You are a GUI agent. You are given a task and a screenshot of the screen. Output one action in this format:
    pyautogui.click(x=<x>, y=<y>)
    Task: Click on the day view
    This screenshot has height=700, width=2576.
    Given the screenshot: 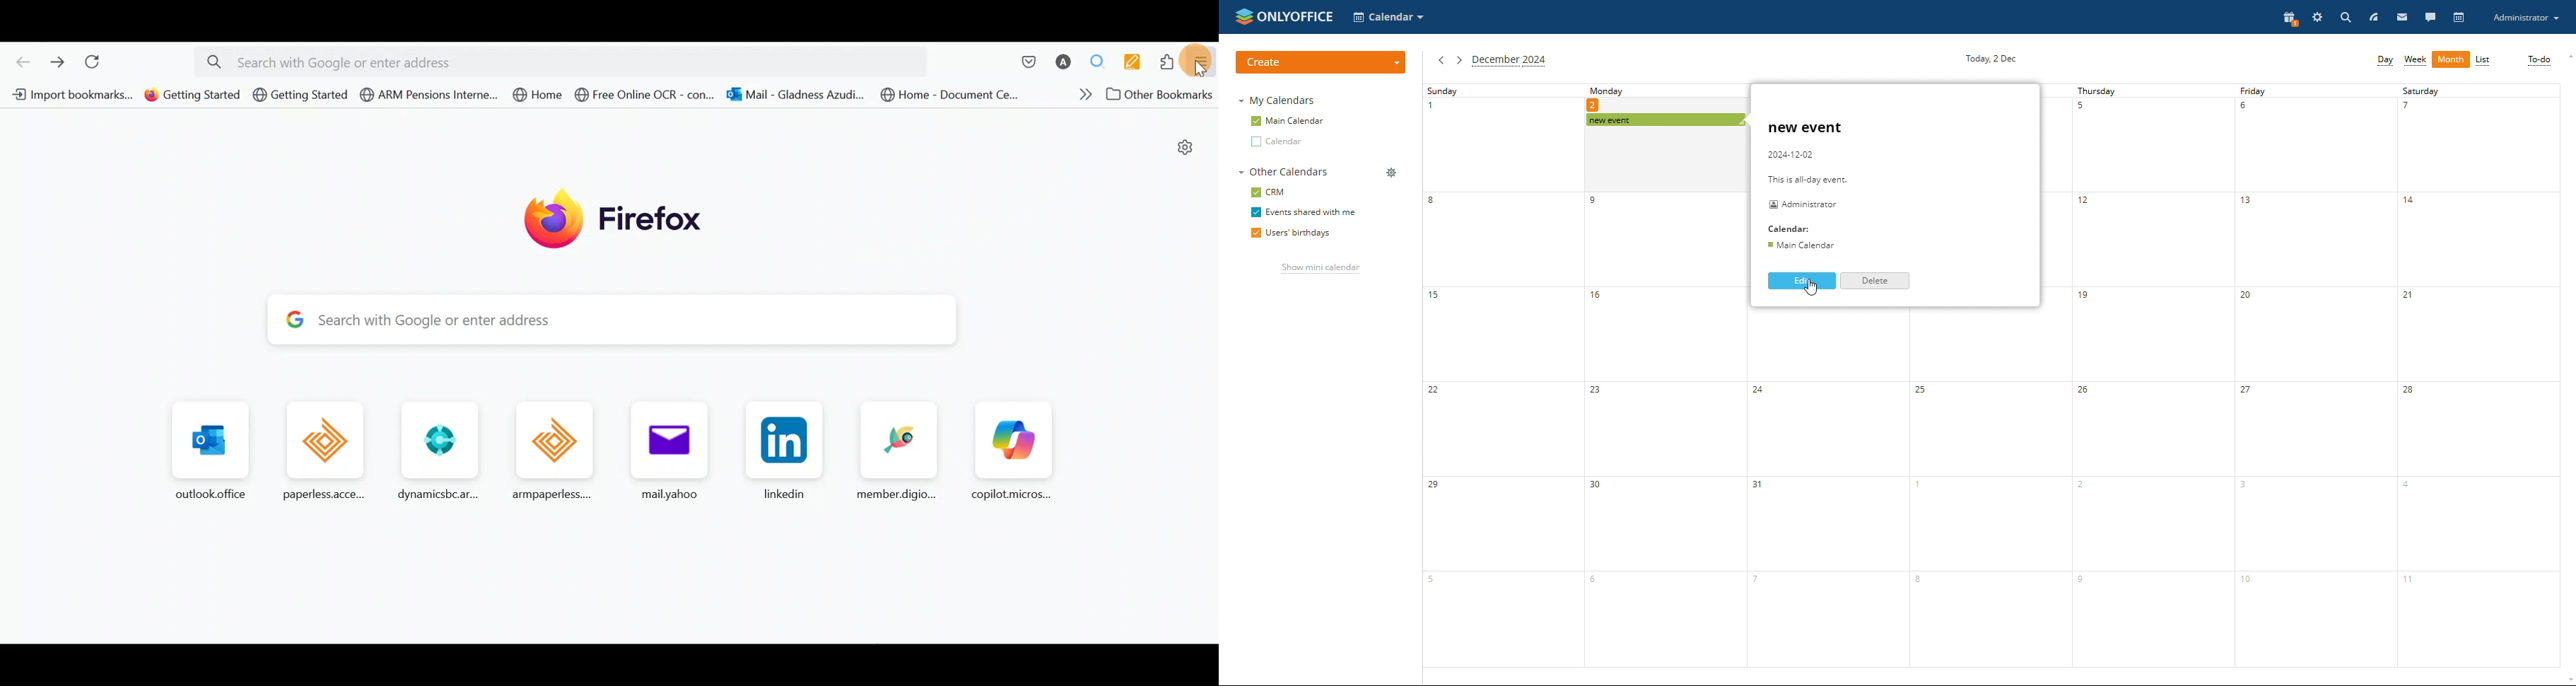 What is the action you would take?
    pyautogui.click(x=2386, y=60)
    